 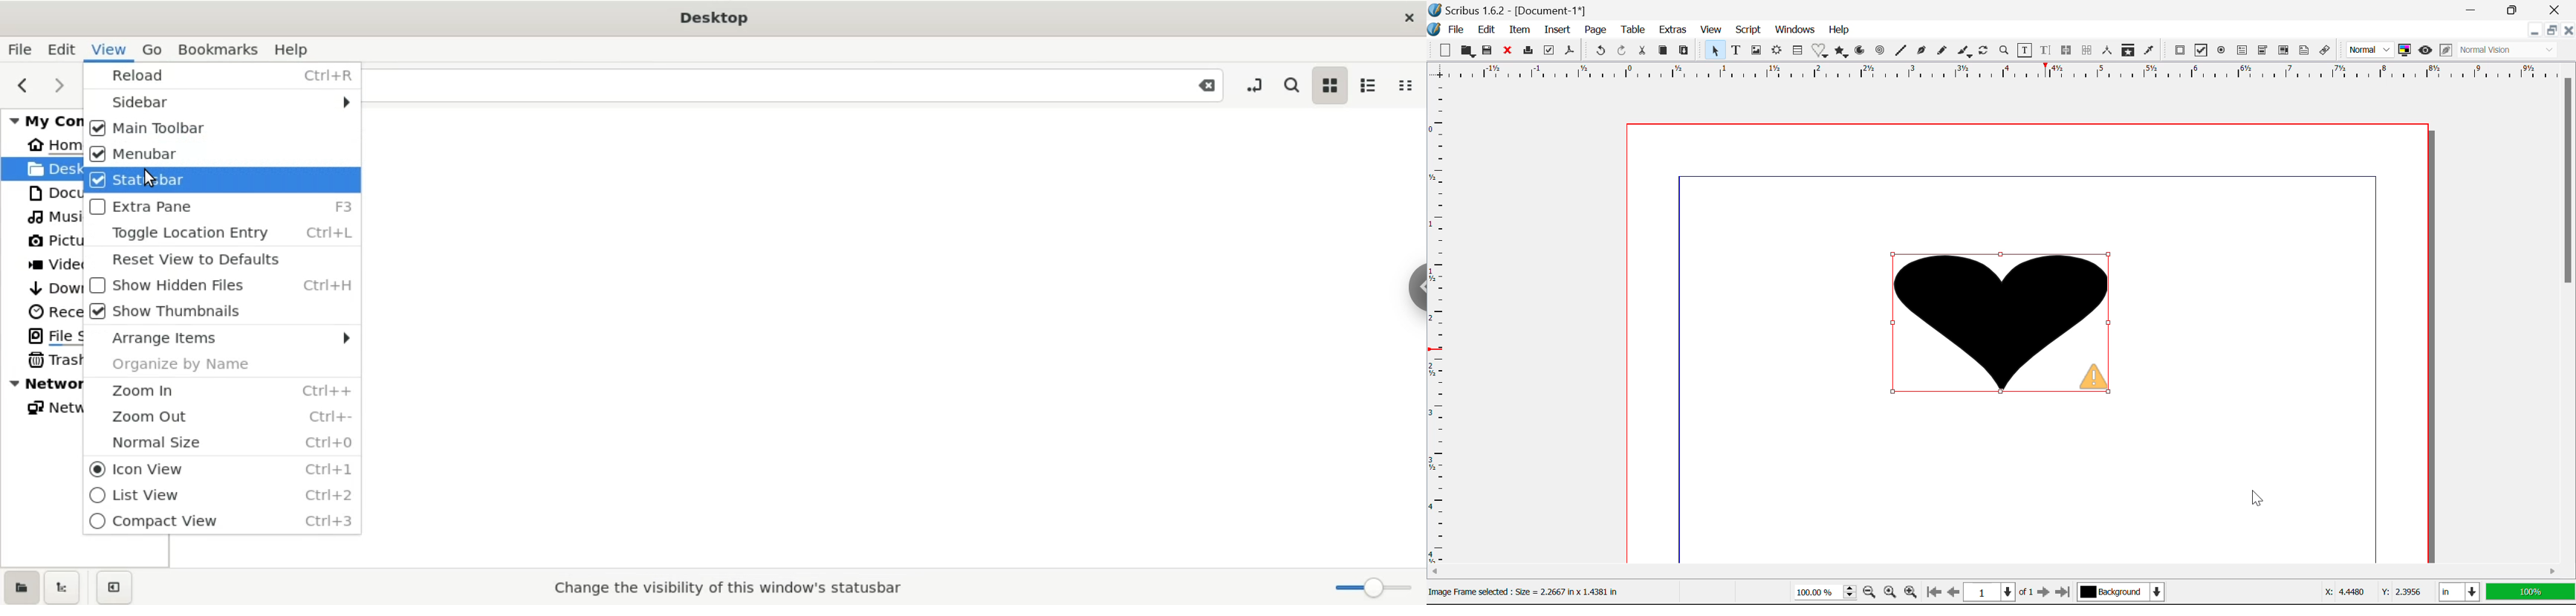 What do you see at coordinates (1986, 52) in the screenshot?
I see `Refresh` at bounding box center [1986, 52].